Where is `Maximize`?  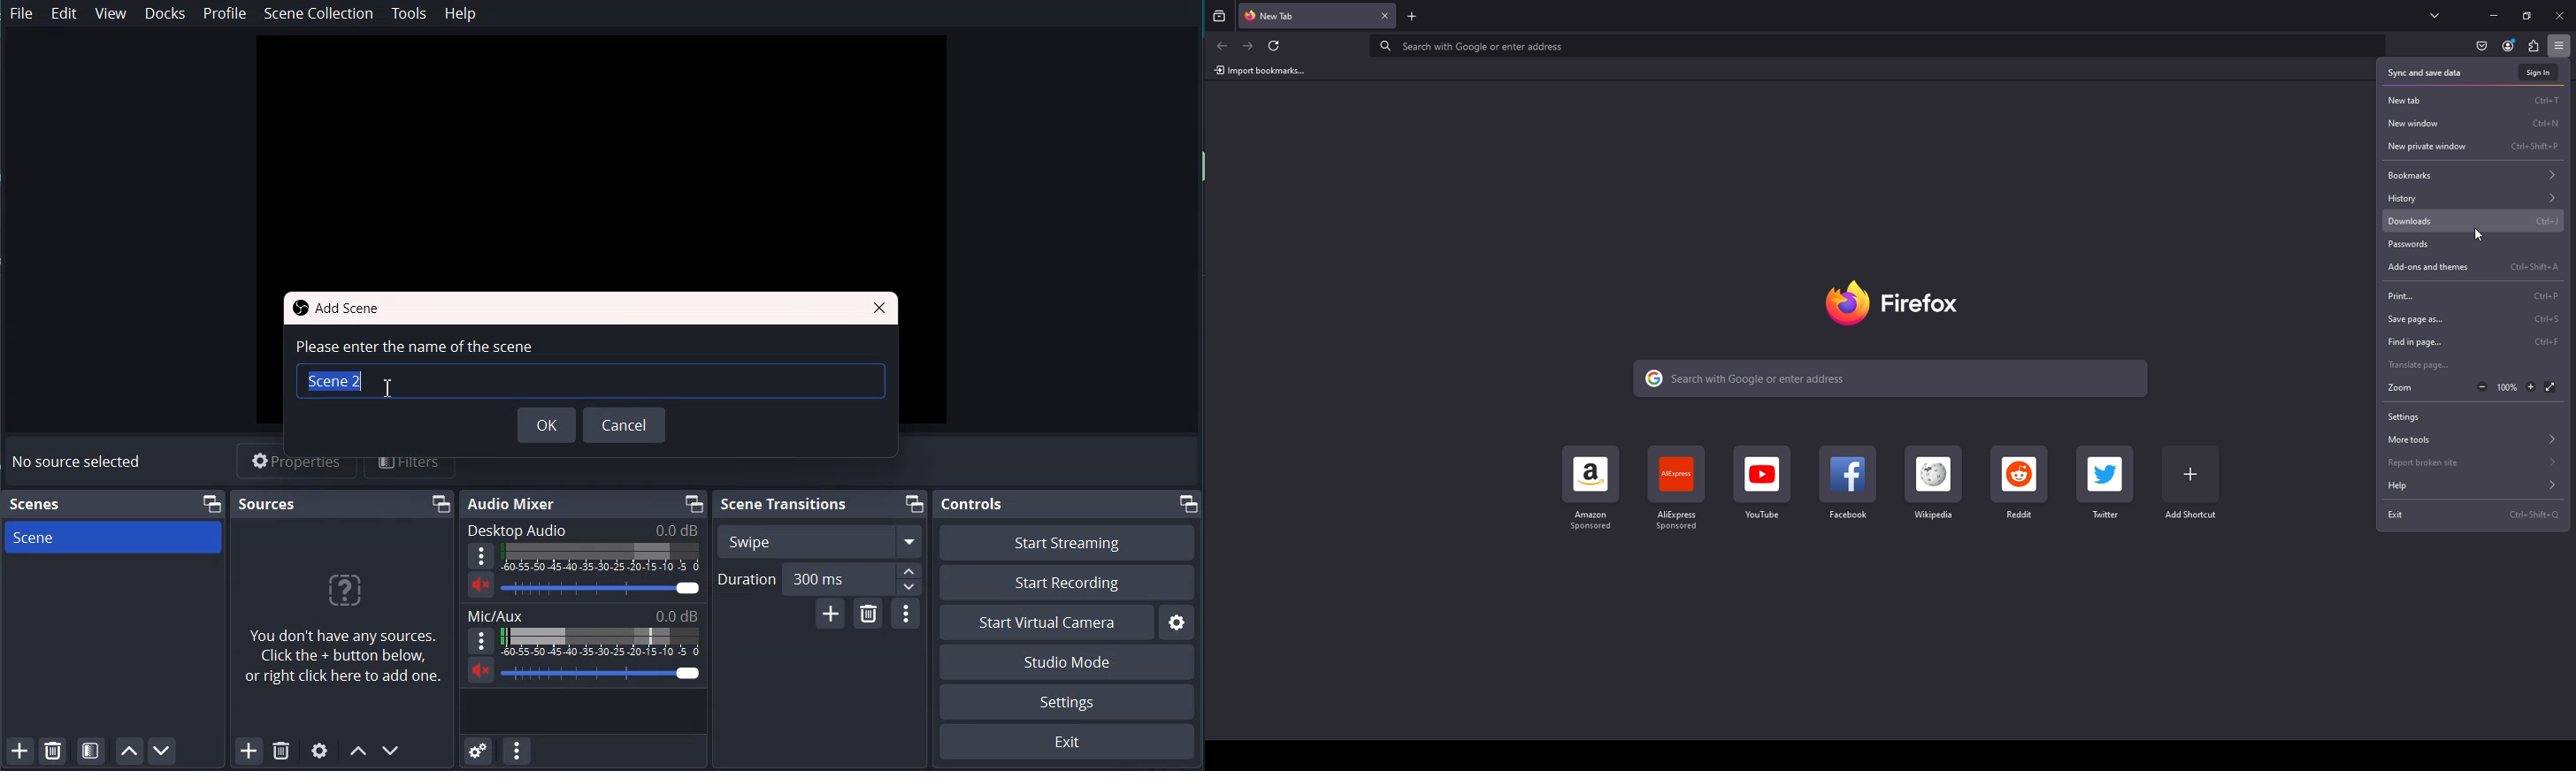 Maximize is located at coordinates (211, 504).